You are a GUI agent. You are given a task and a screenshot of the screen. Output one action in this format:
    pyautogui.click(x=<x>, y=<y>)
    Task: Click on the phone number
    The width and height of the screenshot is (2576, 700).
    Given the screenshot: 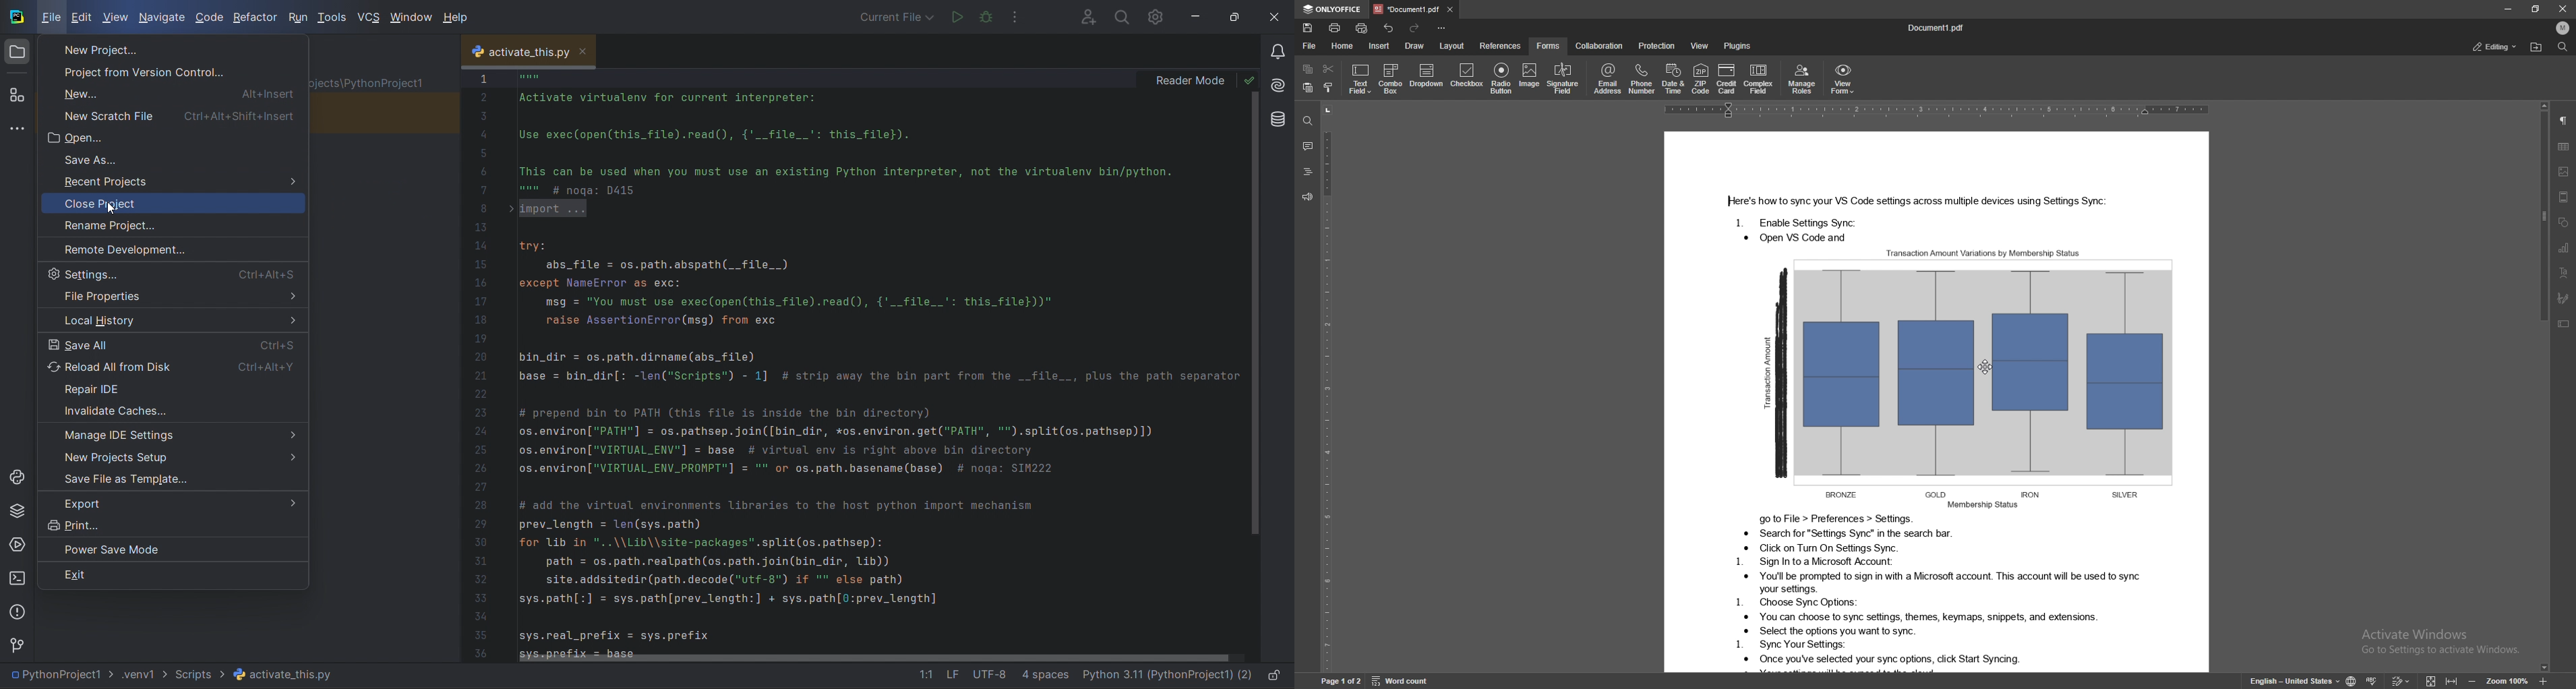 What is the action you would take?
    pyautogui.click(x=1642, y=78)
    